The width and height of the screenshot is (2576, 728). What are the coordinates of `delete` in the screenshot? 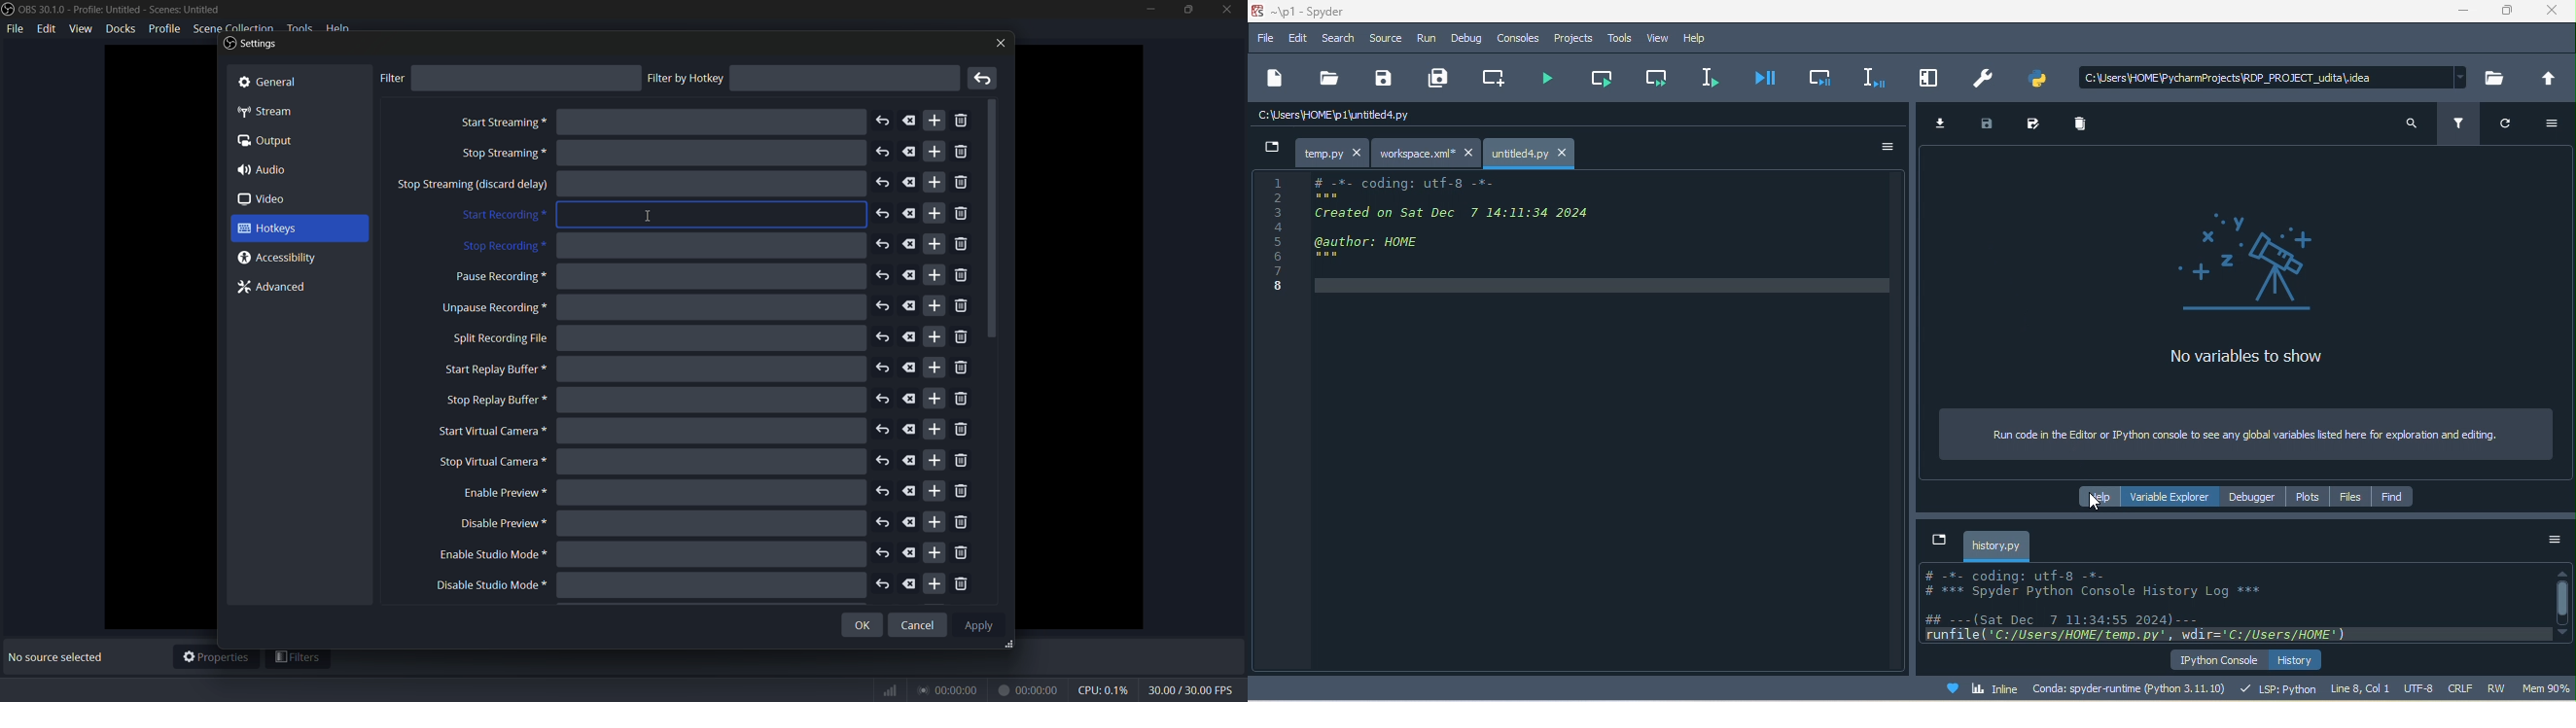 It's located at (910, 275).